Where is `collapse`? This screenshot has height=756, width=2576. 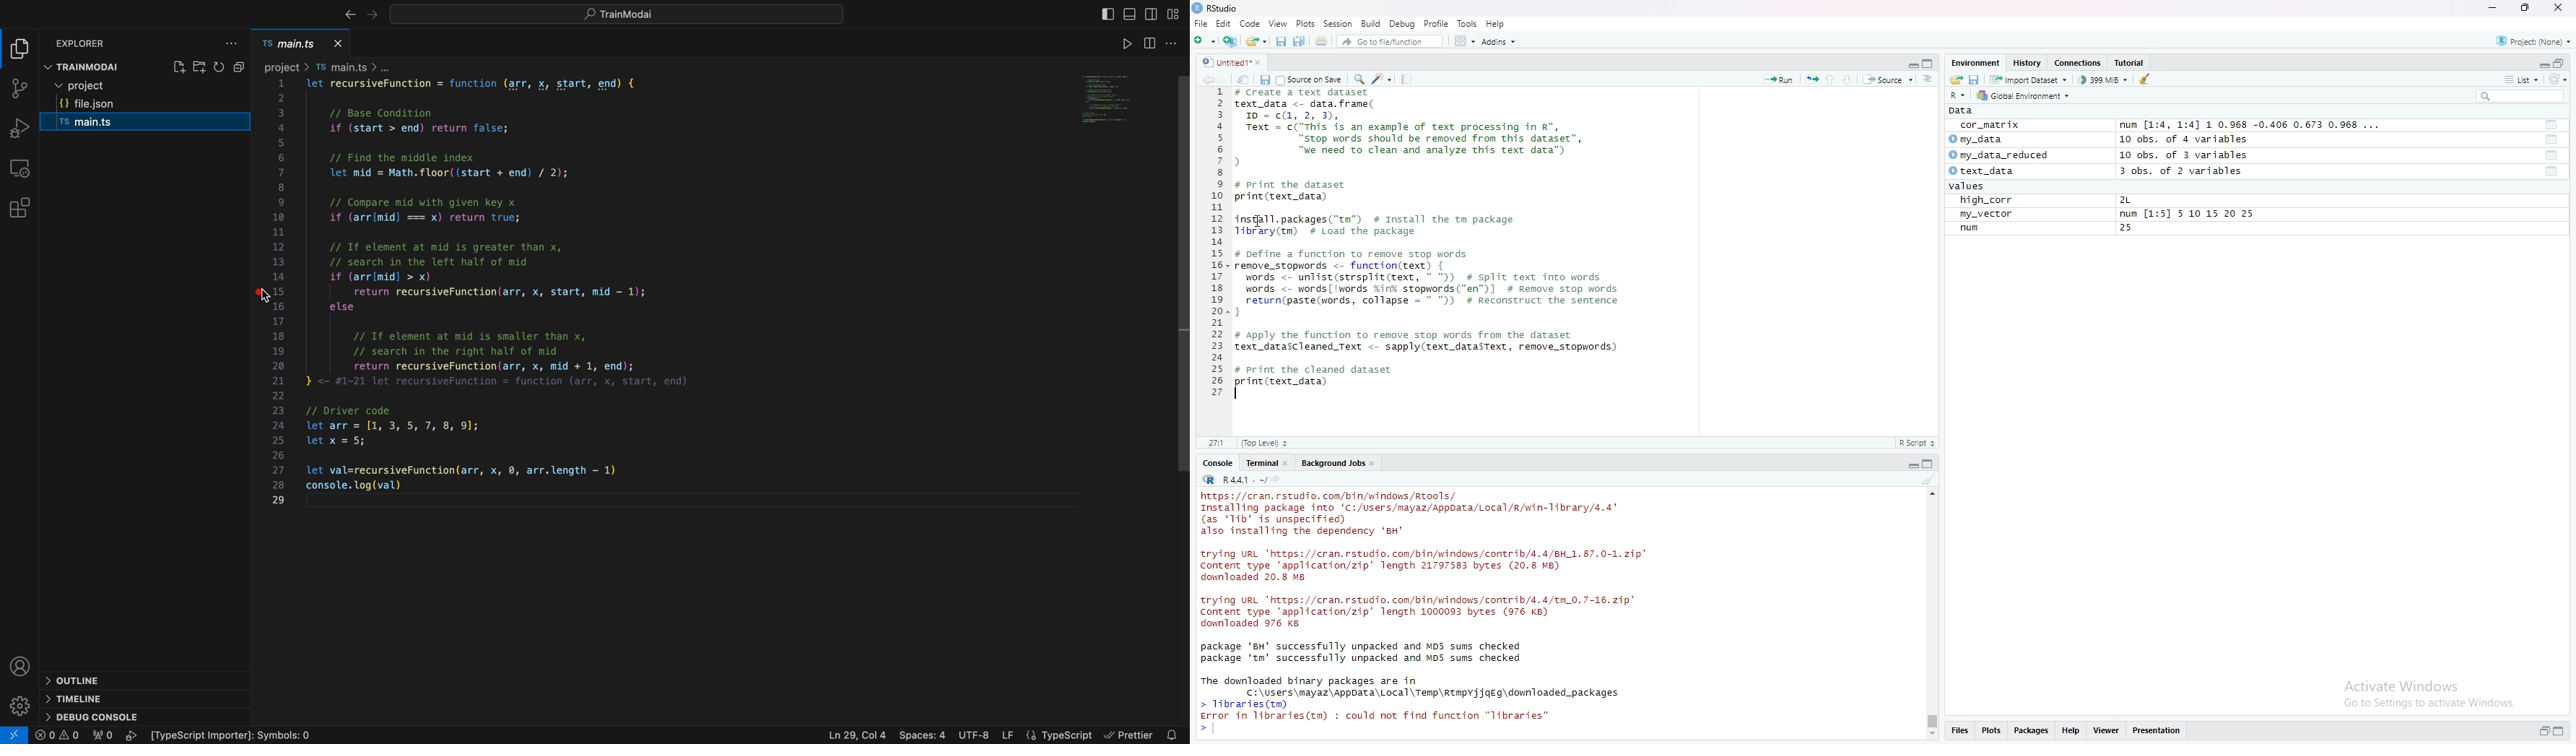
collapse is located at coordinates (1930, 464).